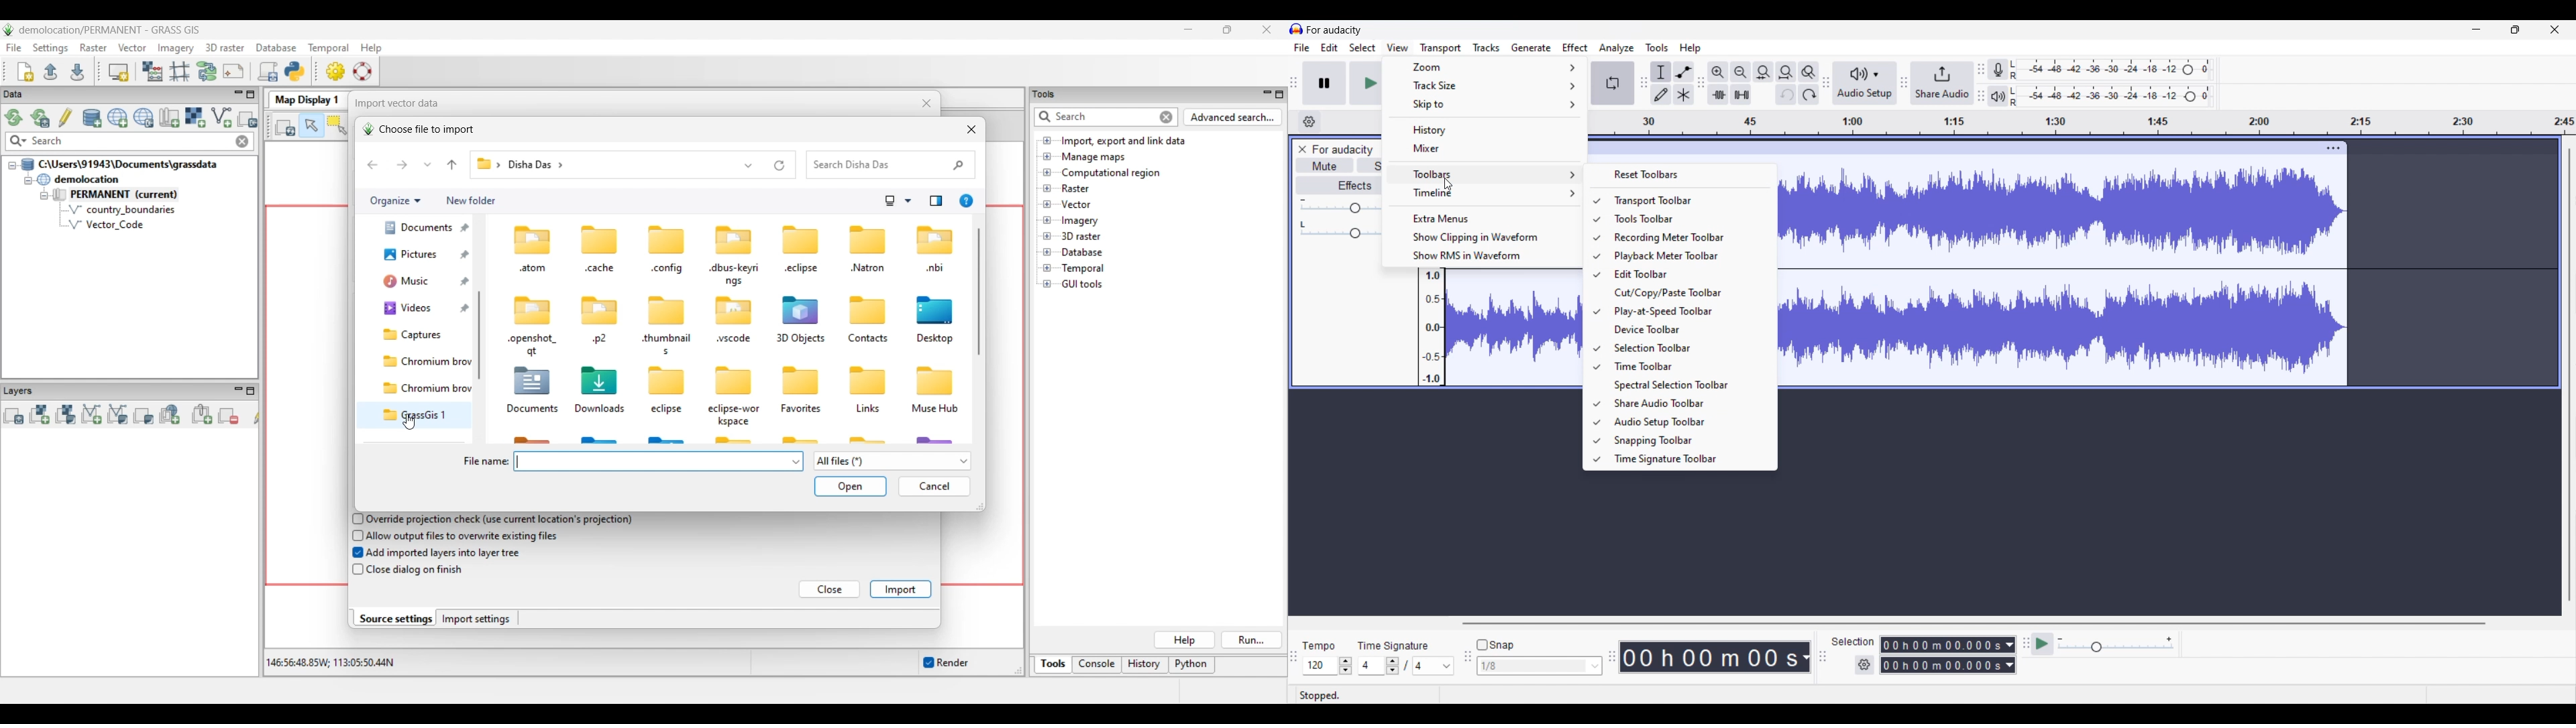 This screenshot has width=2576, height=728. What do you see at coordinates (2041, 644) in the screenshot?
I see `play at speed` at bounding box center [2041, 644].